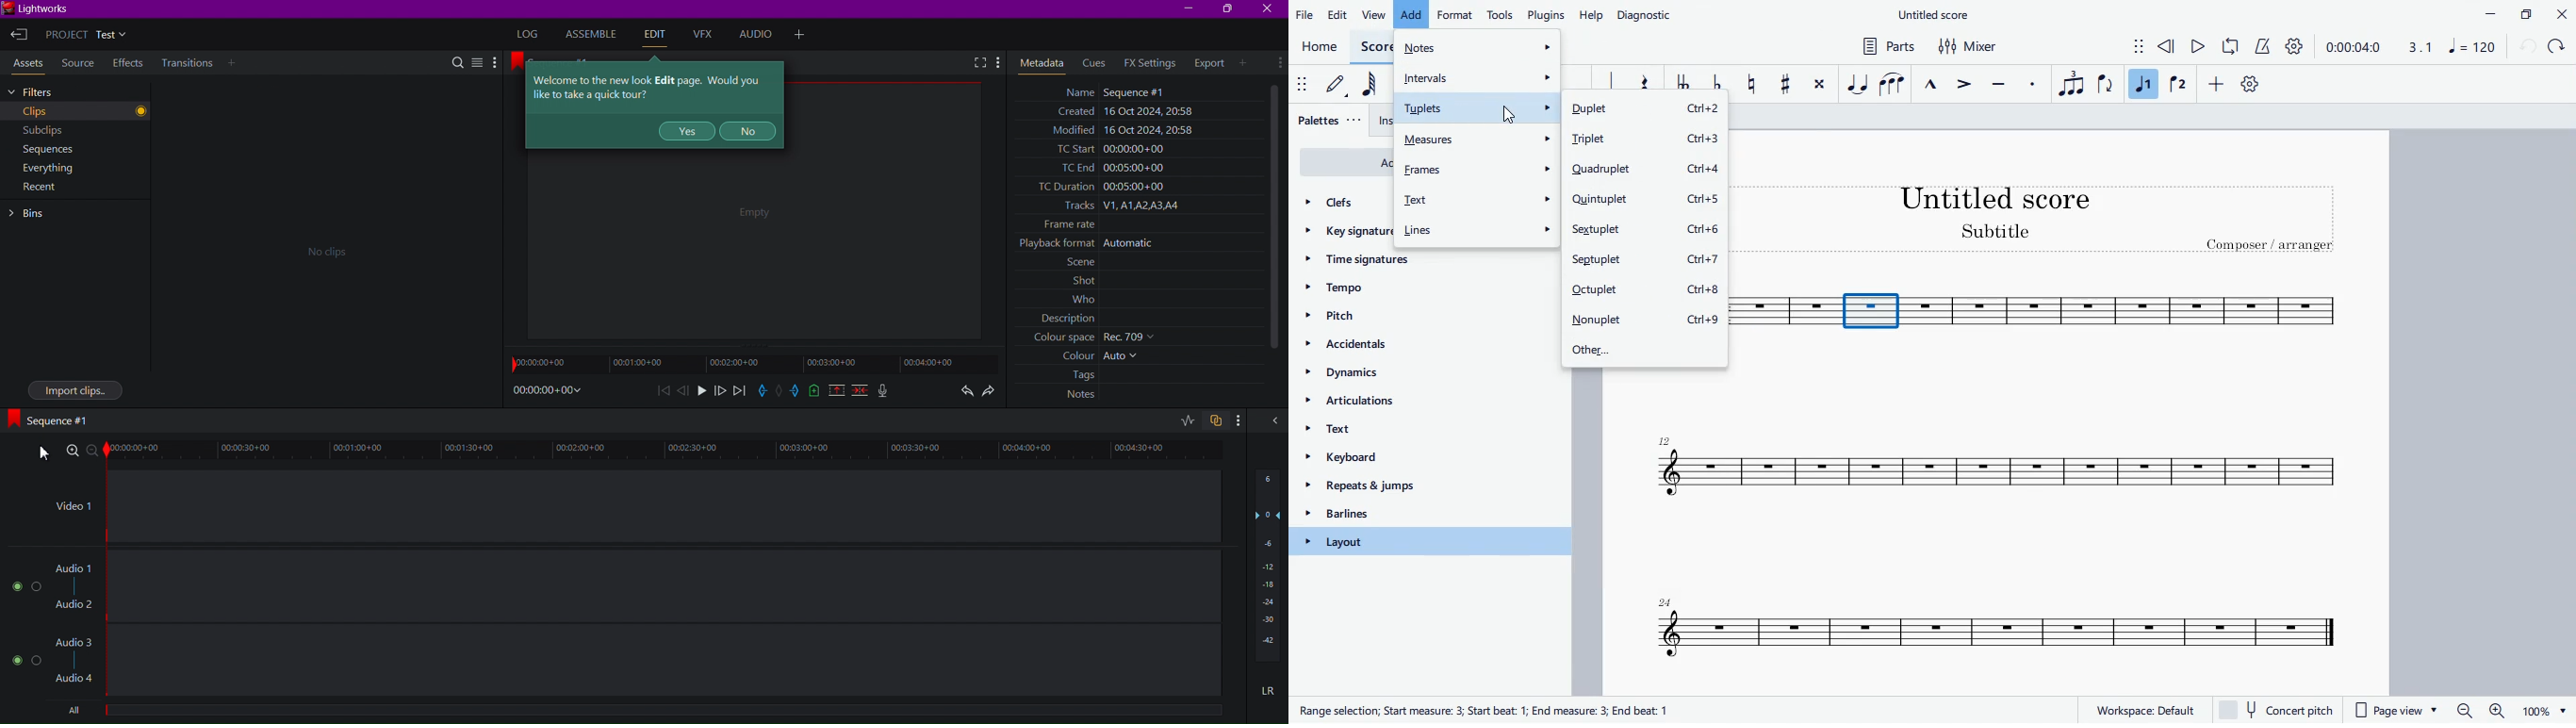 This screenshot has width=2576, height=728. Describe the element at coordinates (2232, 46) in the screenshot. I see `loop playback` at that location.